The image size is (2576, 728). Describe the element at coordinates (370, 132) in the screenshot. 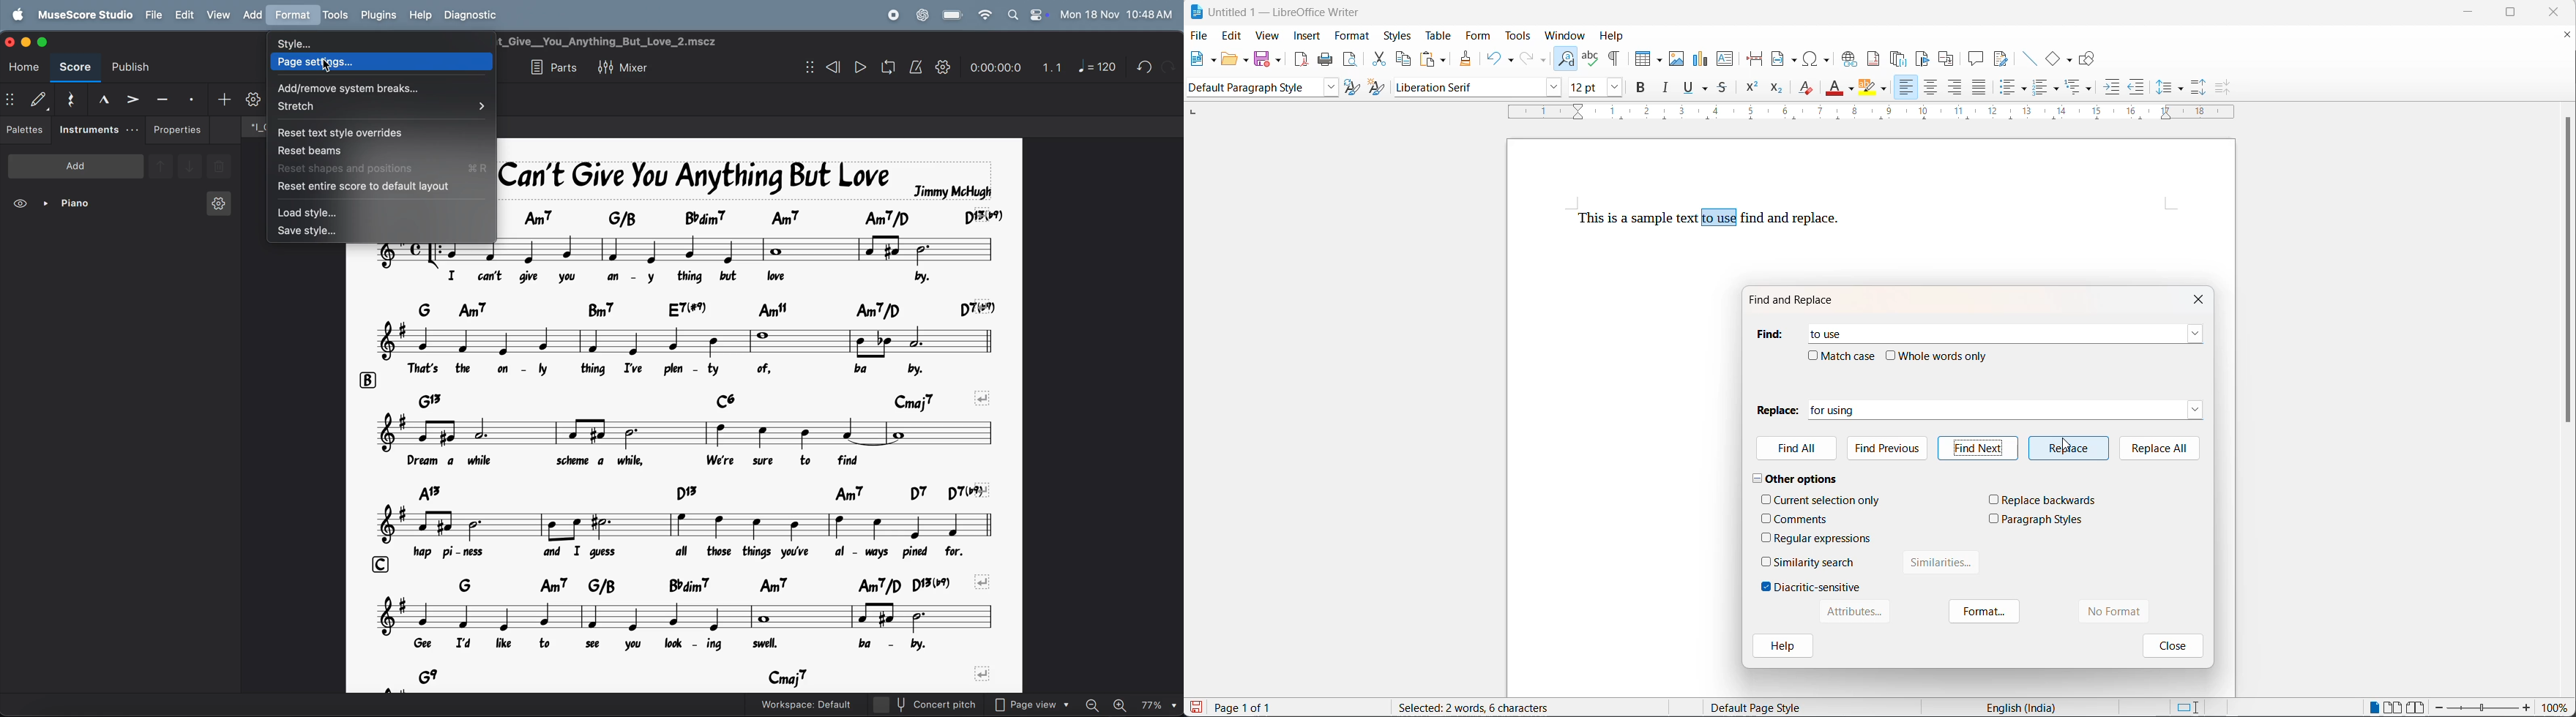

I see `reset text style overrides` at that location.